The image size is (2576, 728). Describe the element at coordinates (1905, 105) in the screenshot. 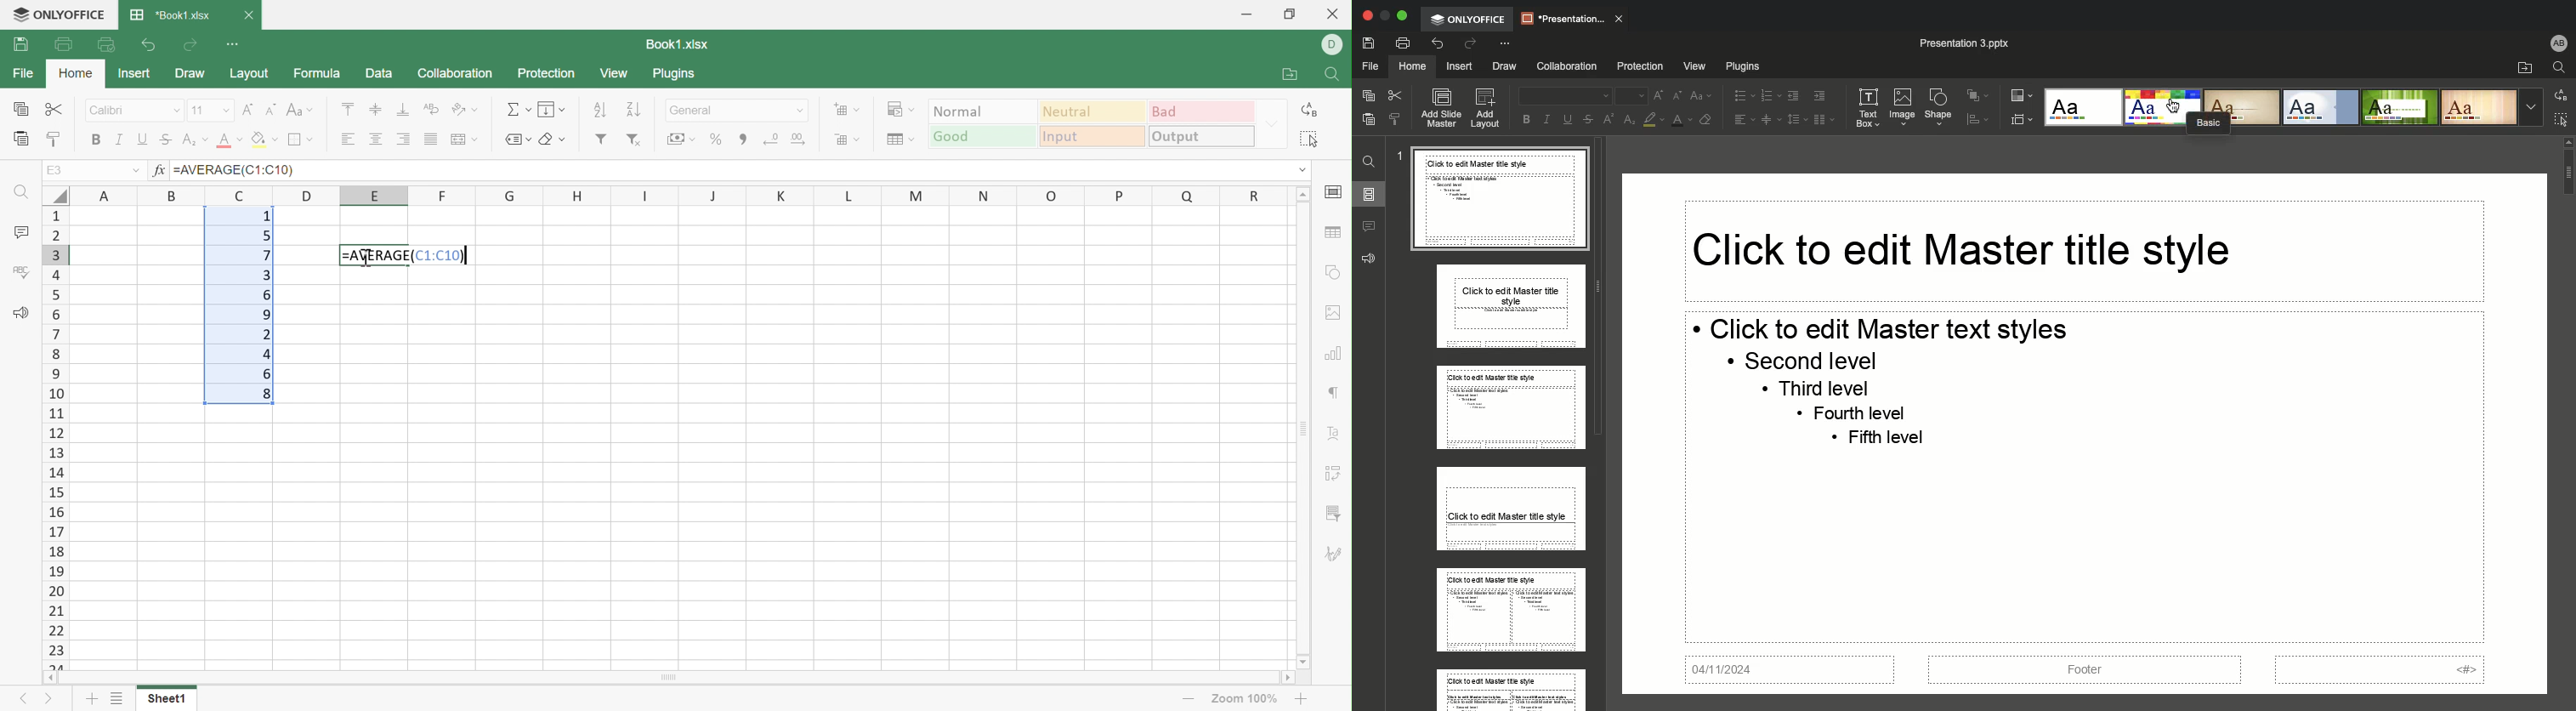

I see `Image` at that location.